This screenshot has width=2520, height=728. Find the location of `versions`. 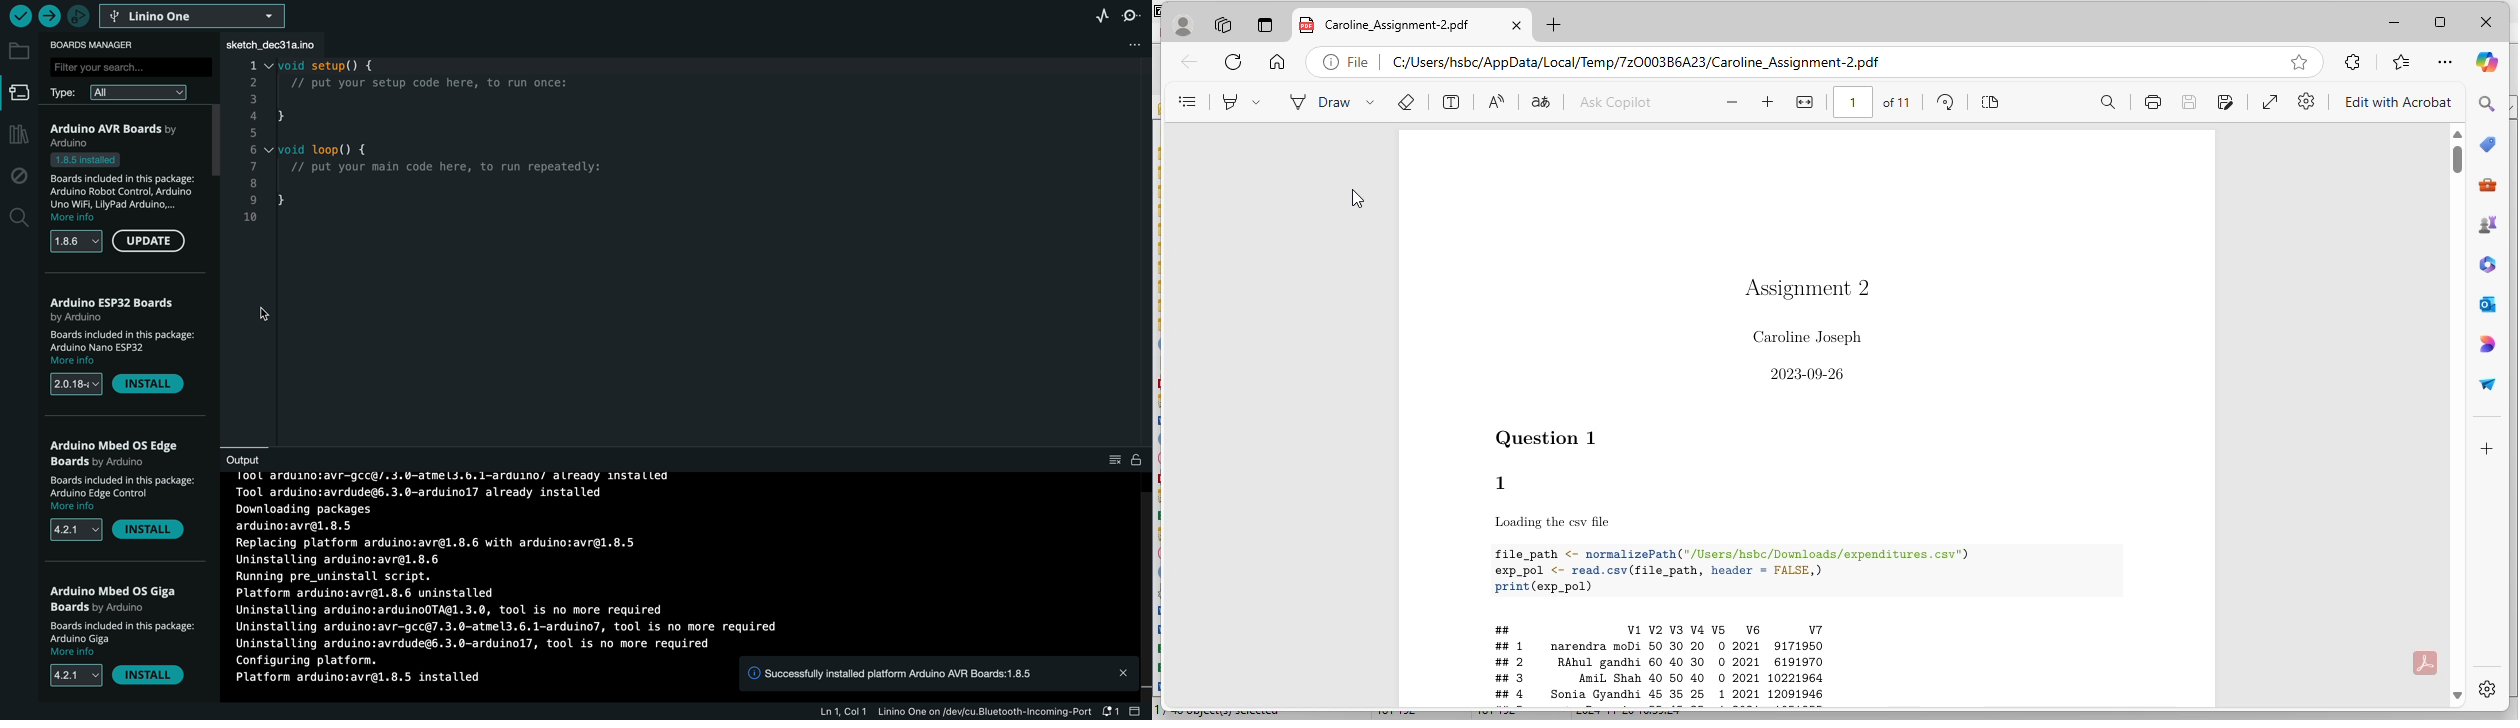

versions is located at coordinates (76, 242).